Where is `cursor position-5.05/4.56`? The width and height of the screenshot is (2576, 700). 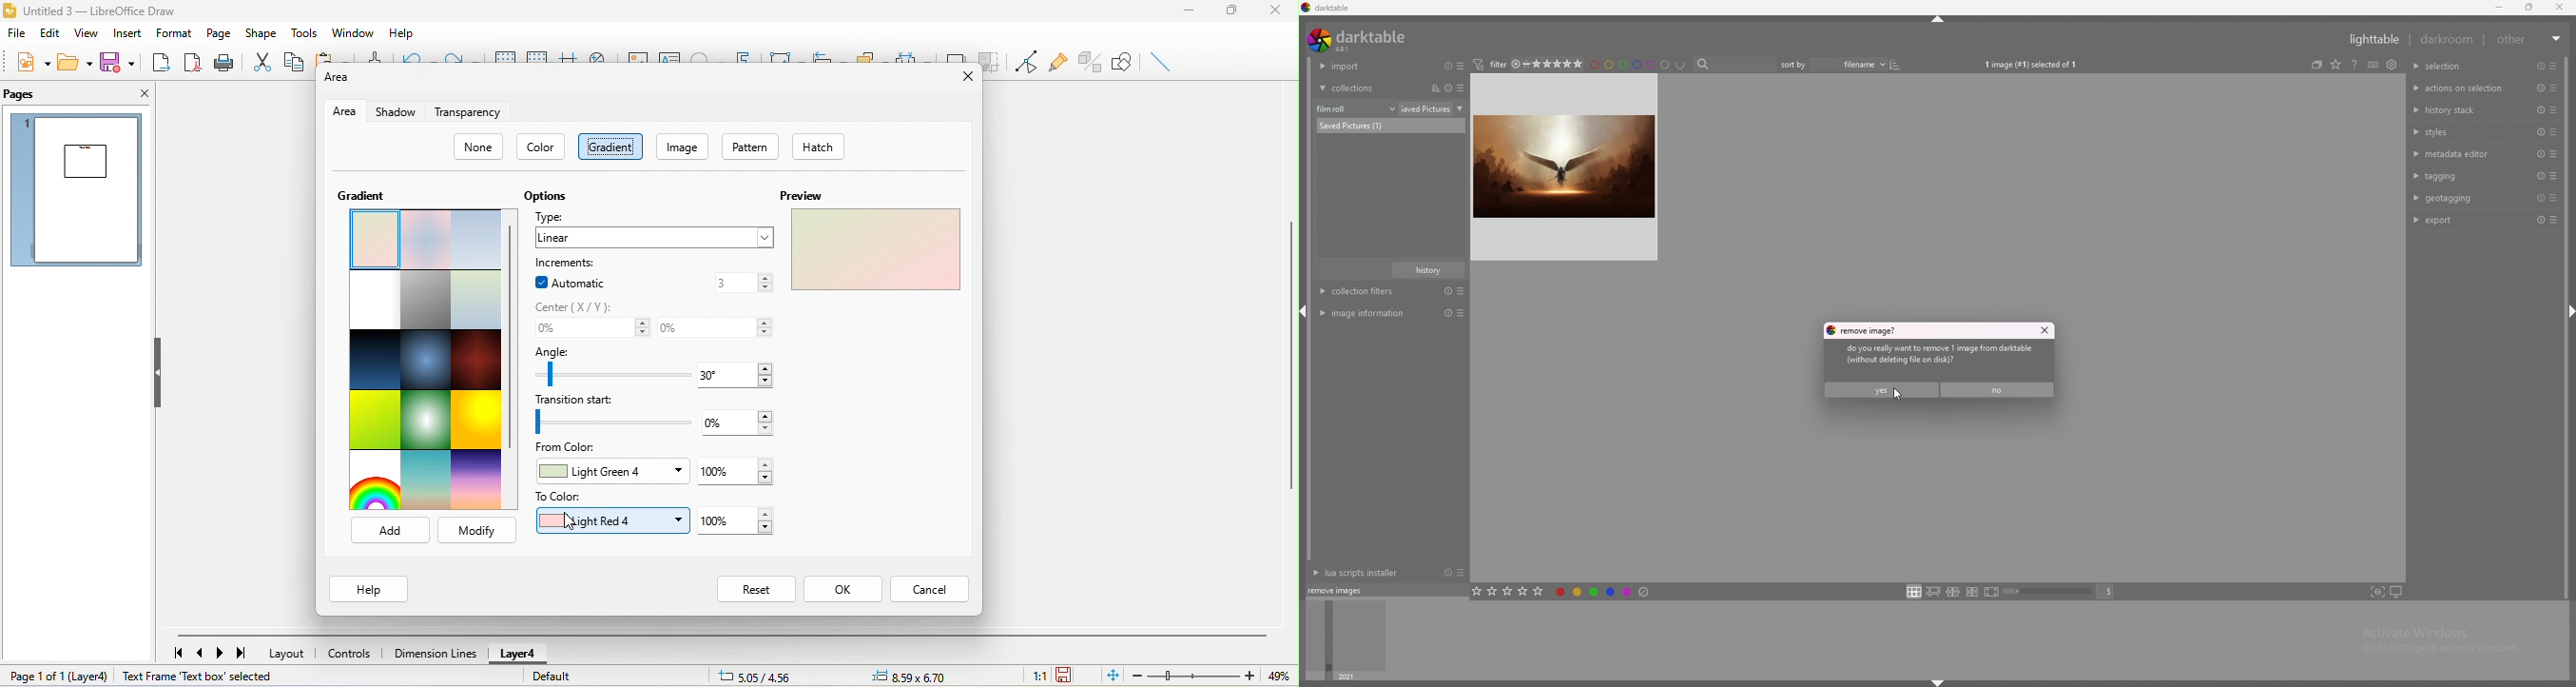
cursor position-5.05/4.56 is located at coordinates (755, 677).